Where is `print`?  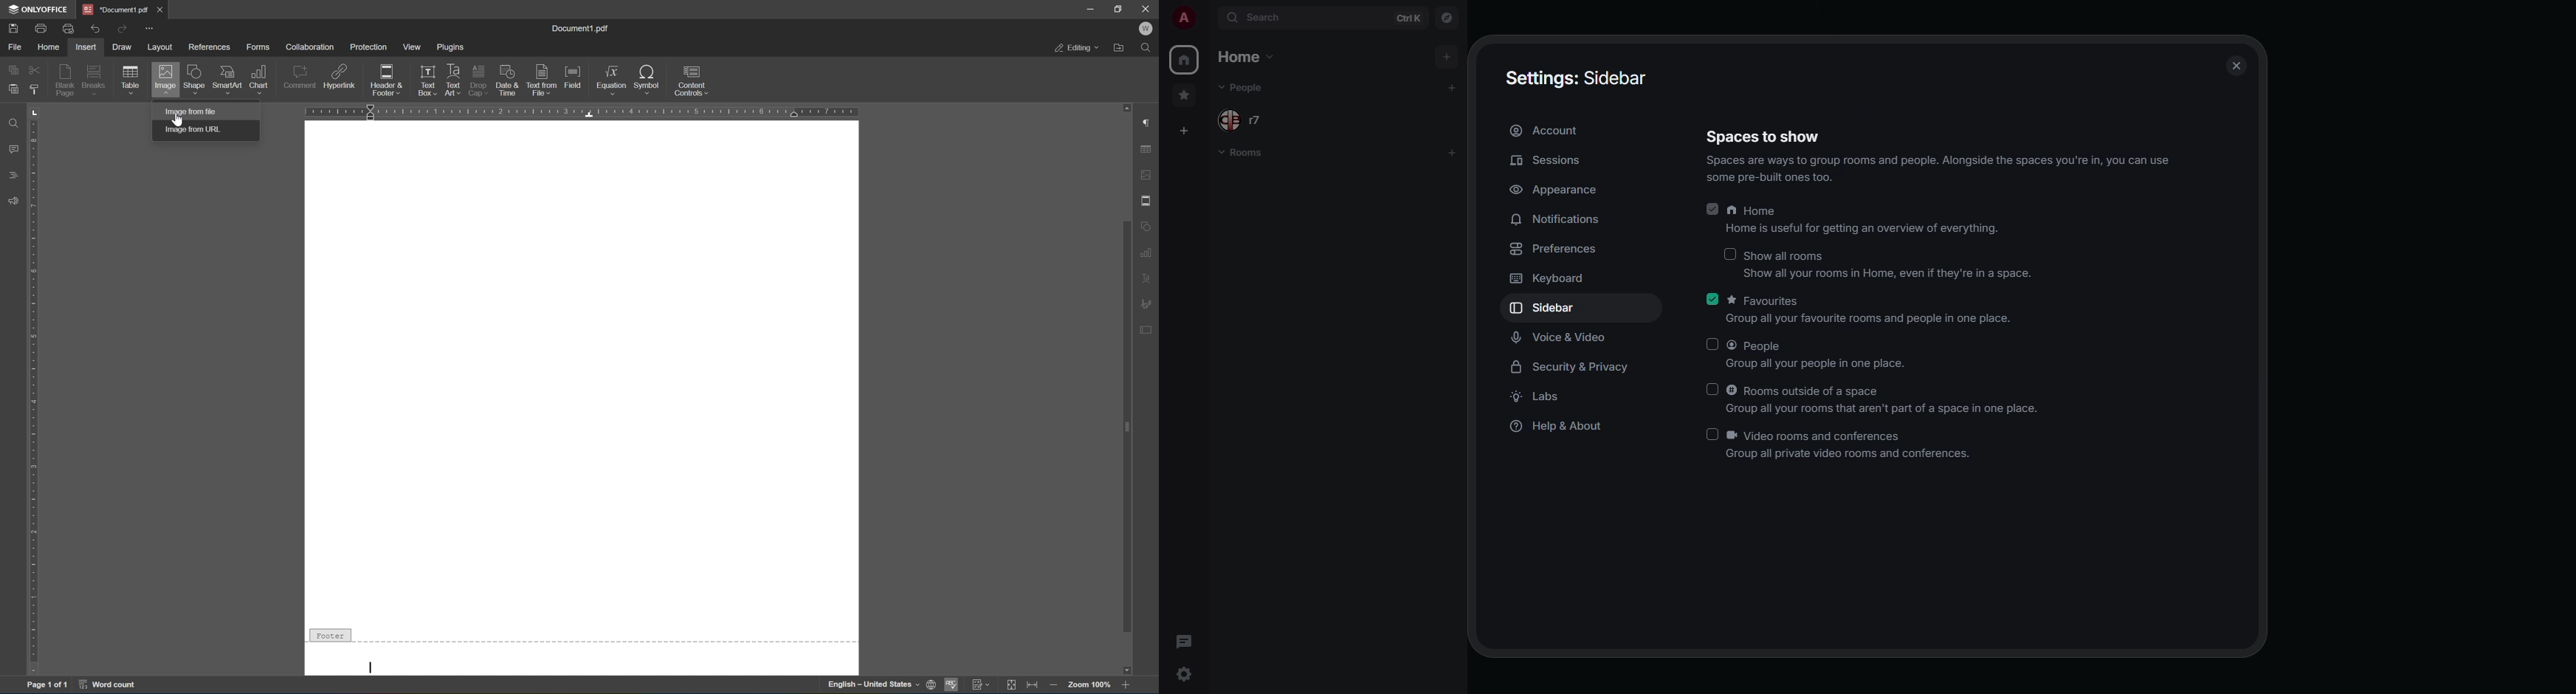
print is located at coordinates (38, 29).